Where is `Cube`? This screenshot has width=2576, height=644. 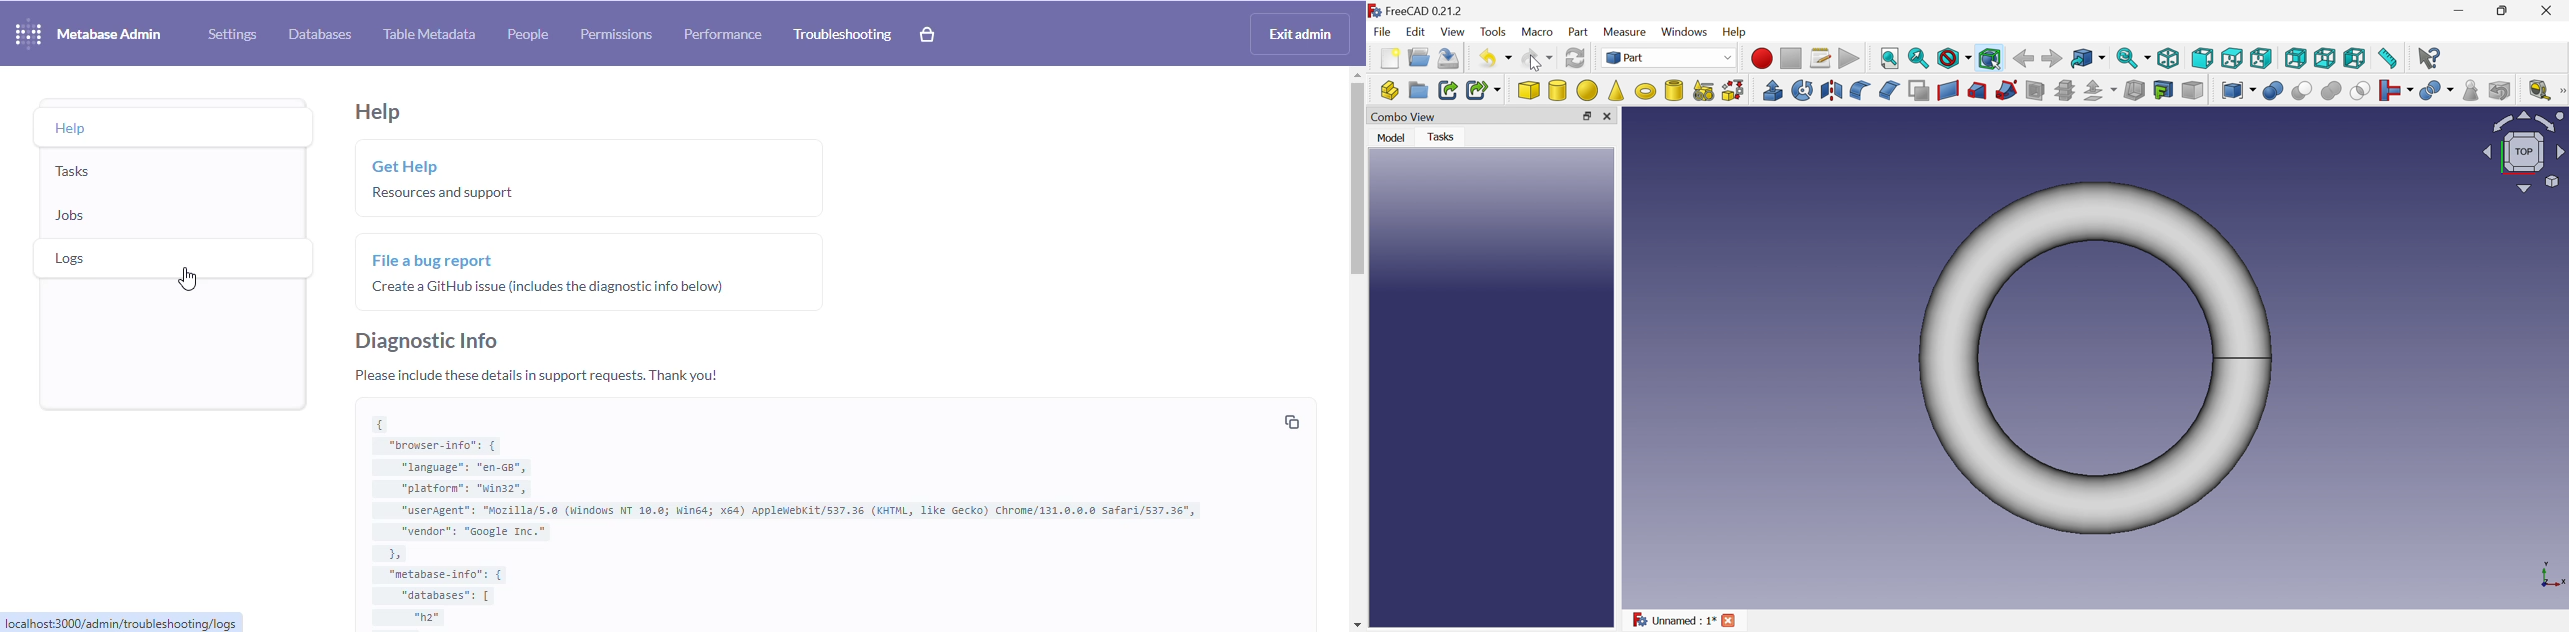
Cube is located at coordinates (1527, 91).